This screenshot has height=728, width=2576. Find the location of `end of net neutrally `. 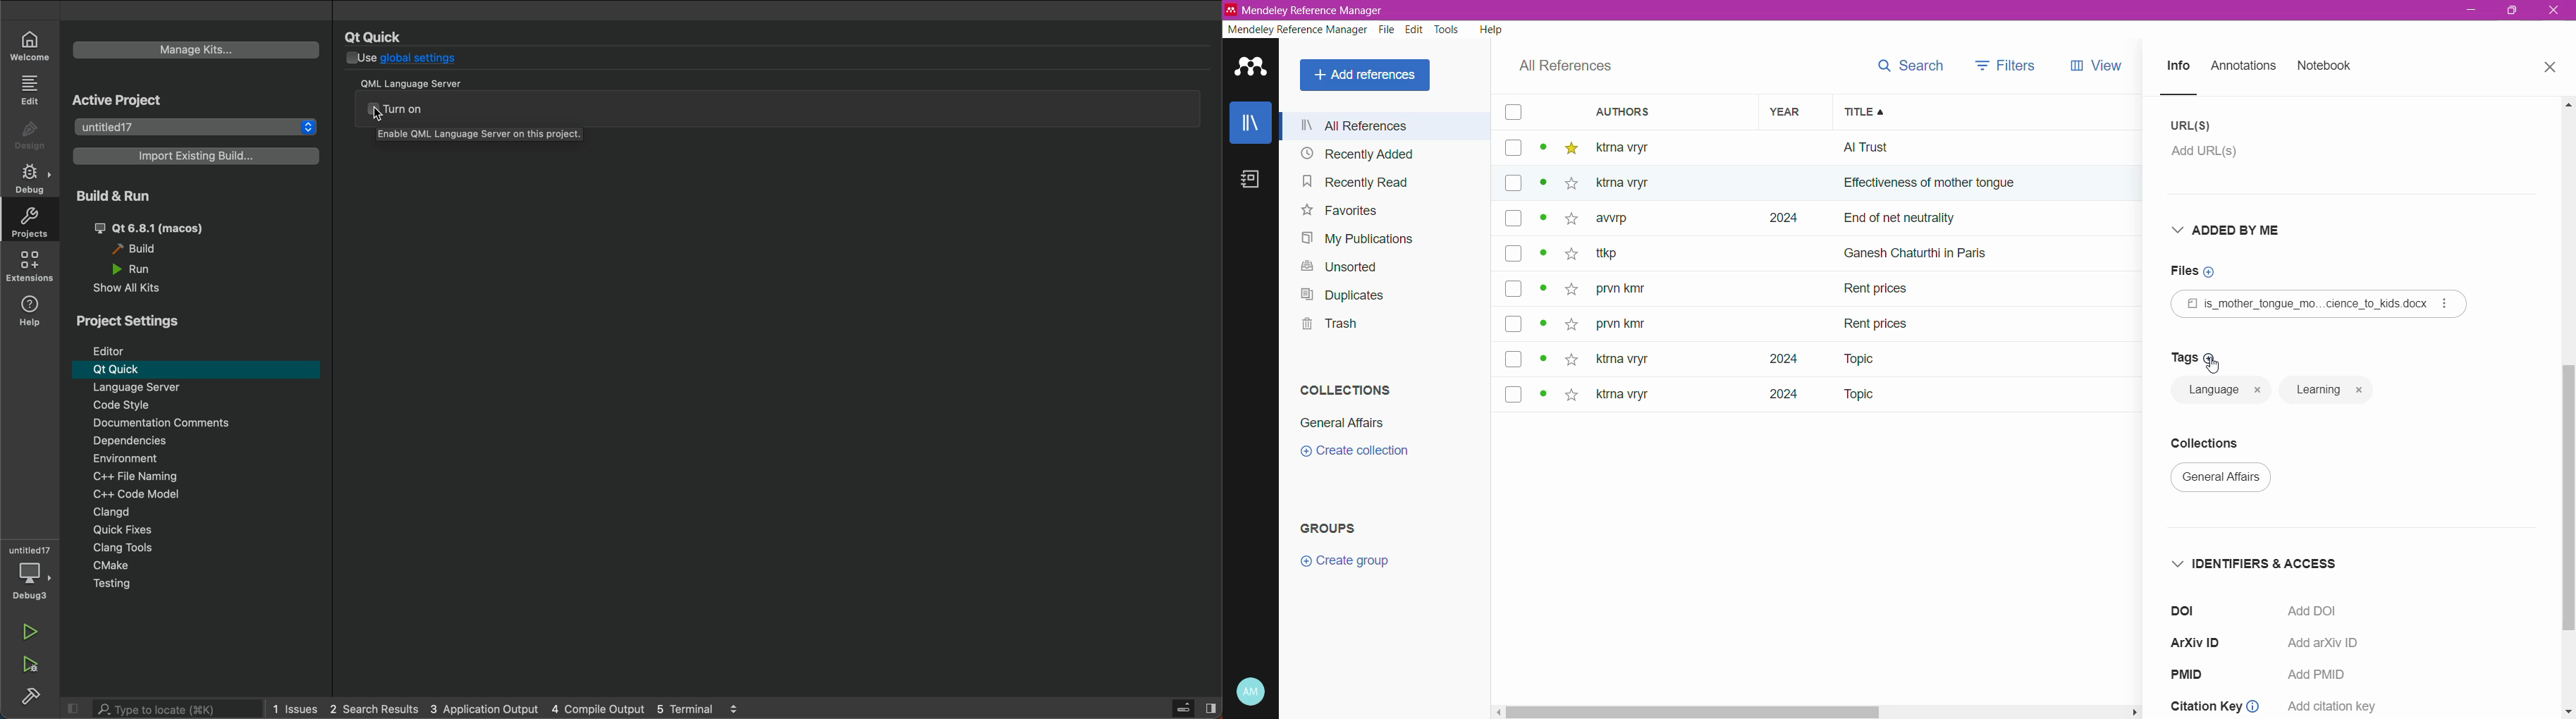

end of net neutrally  is located at coordinates (1994, 220).